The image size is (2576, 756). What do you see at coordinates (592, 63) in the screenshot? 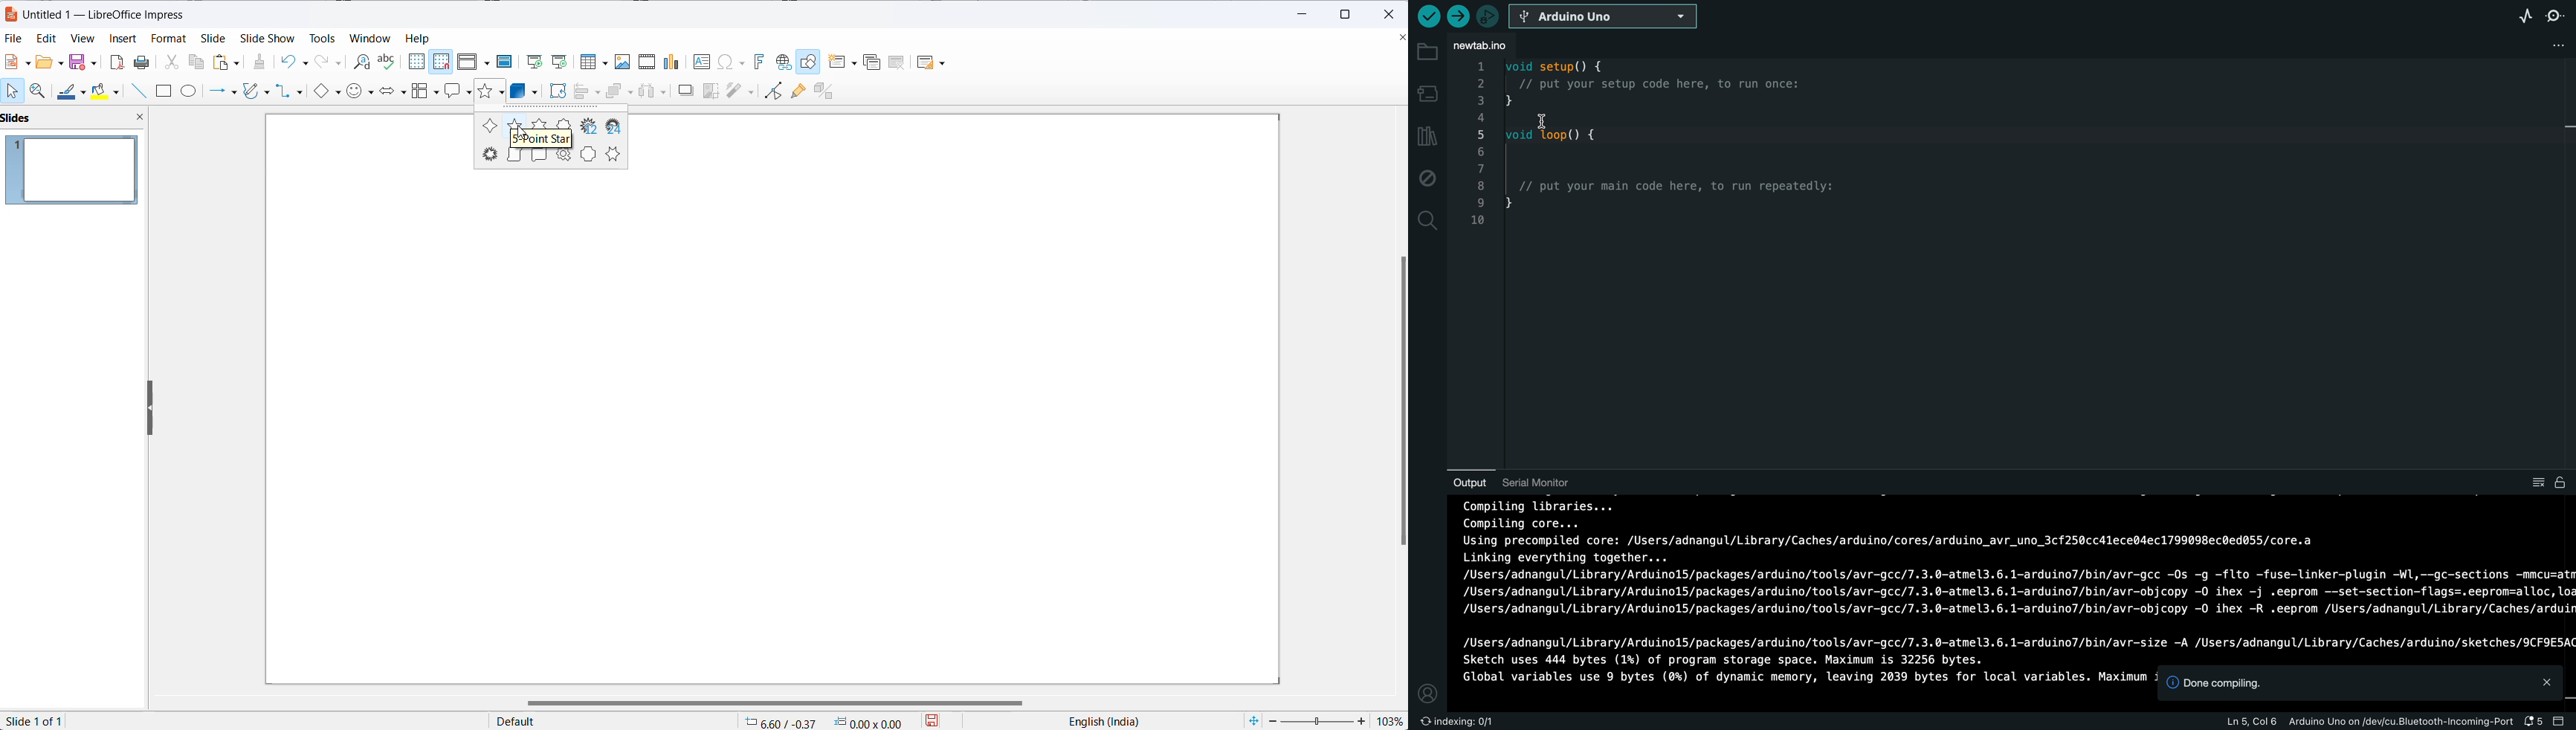
I see `insert table` at bounding box center [592, 63].